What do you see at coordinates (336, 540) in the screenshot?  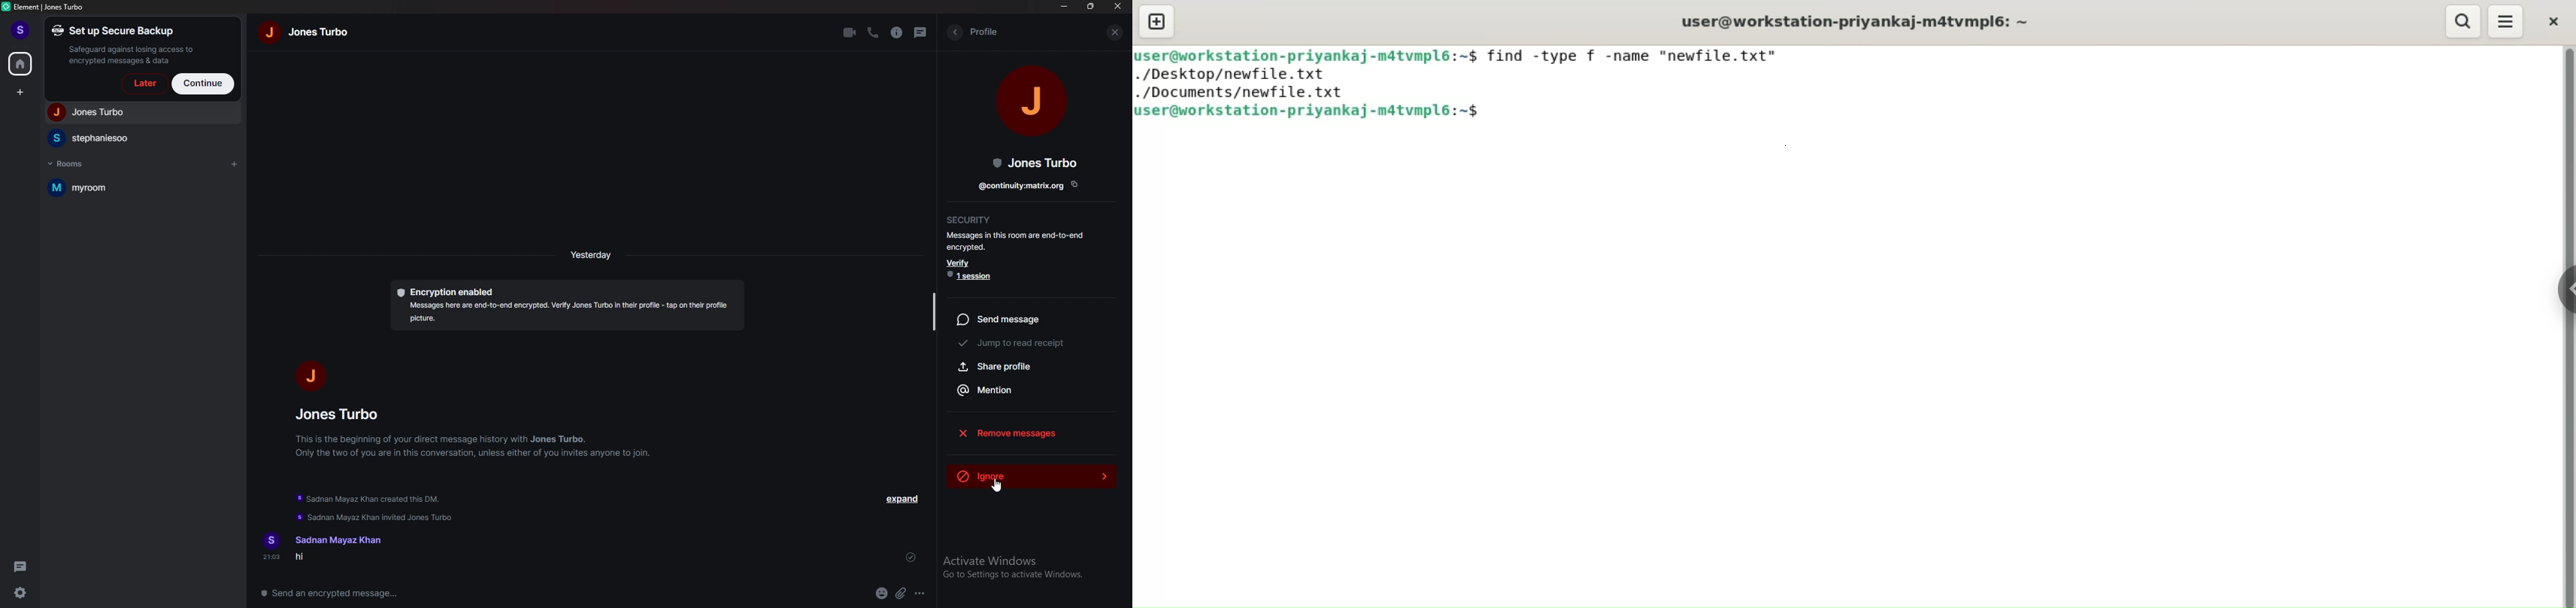 I see `name` at bounding box center [336, 540].